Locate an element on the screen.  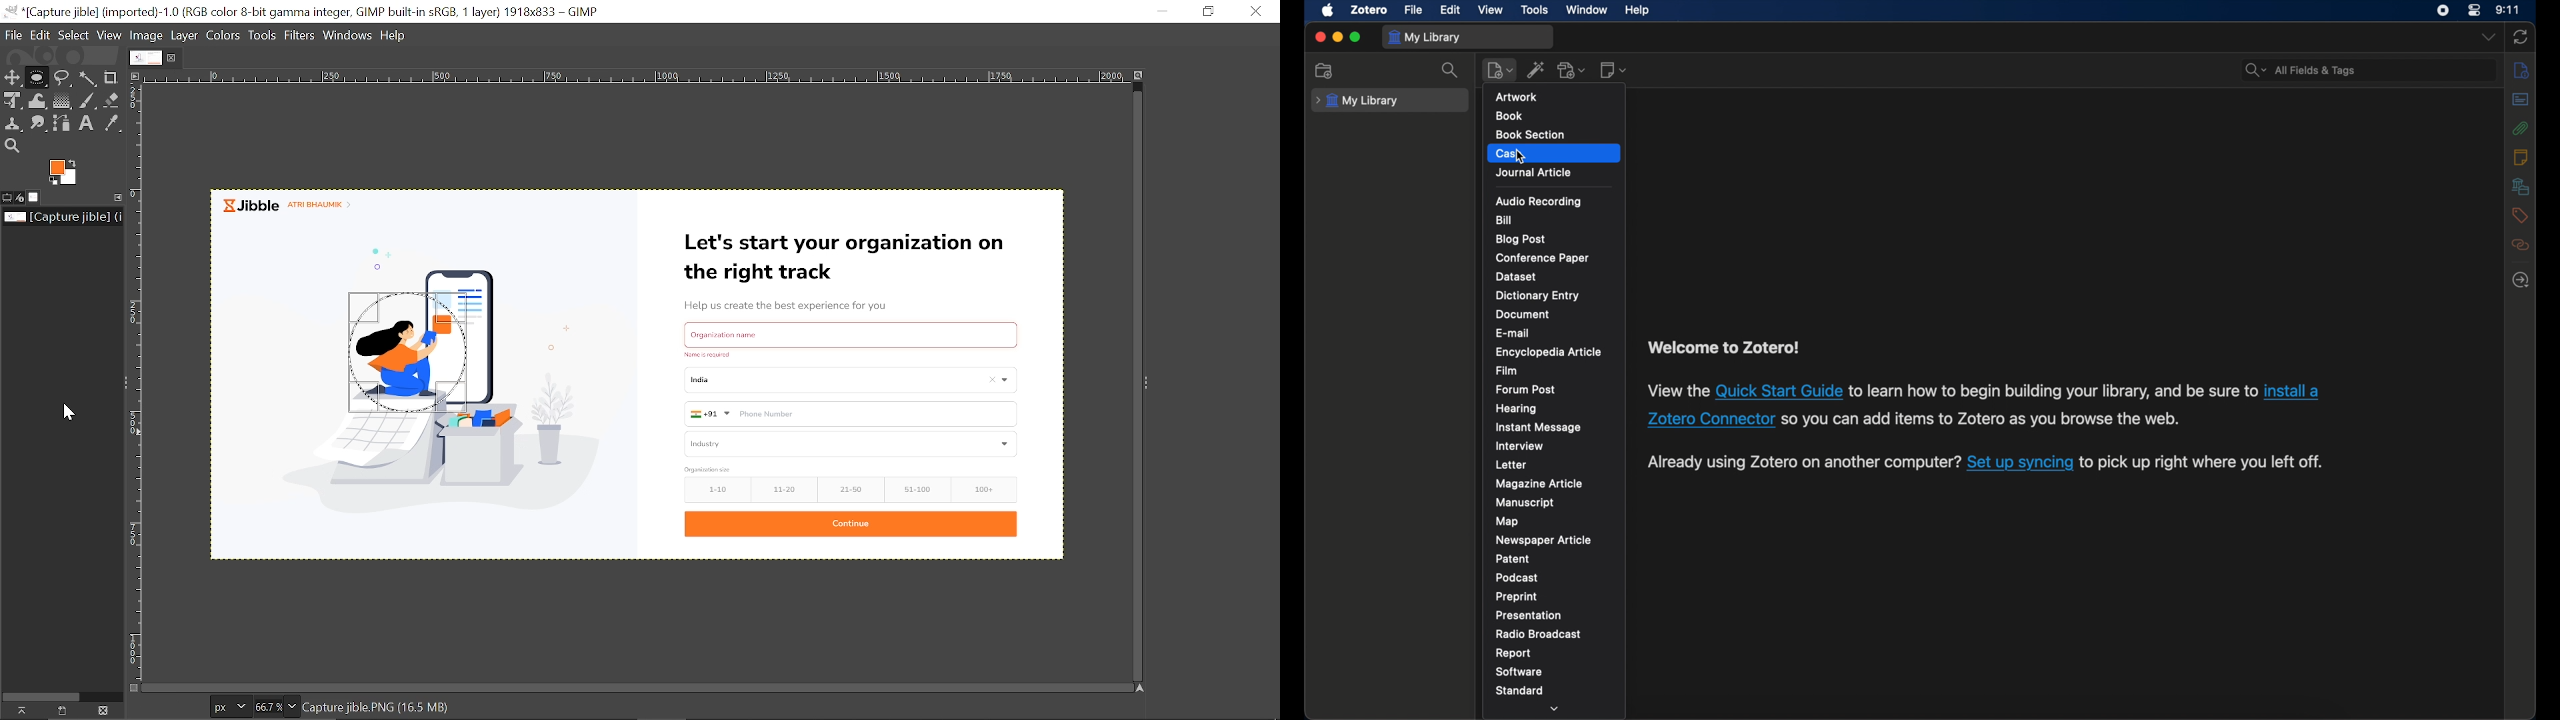
edit is located at coordinates (1449, 9).